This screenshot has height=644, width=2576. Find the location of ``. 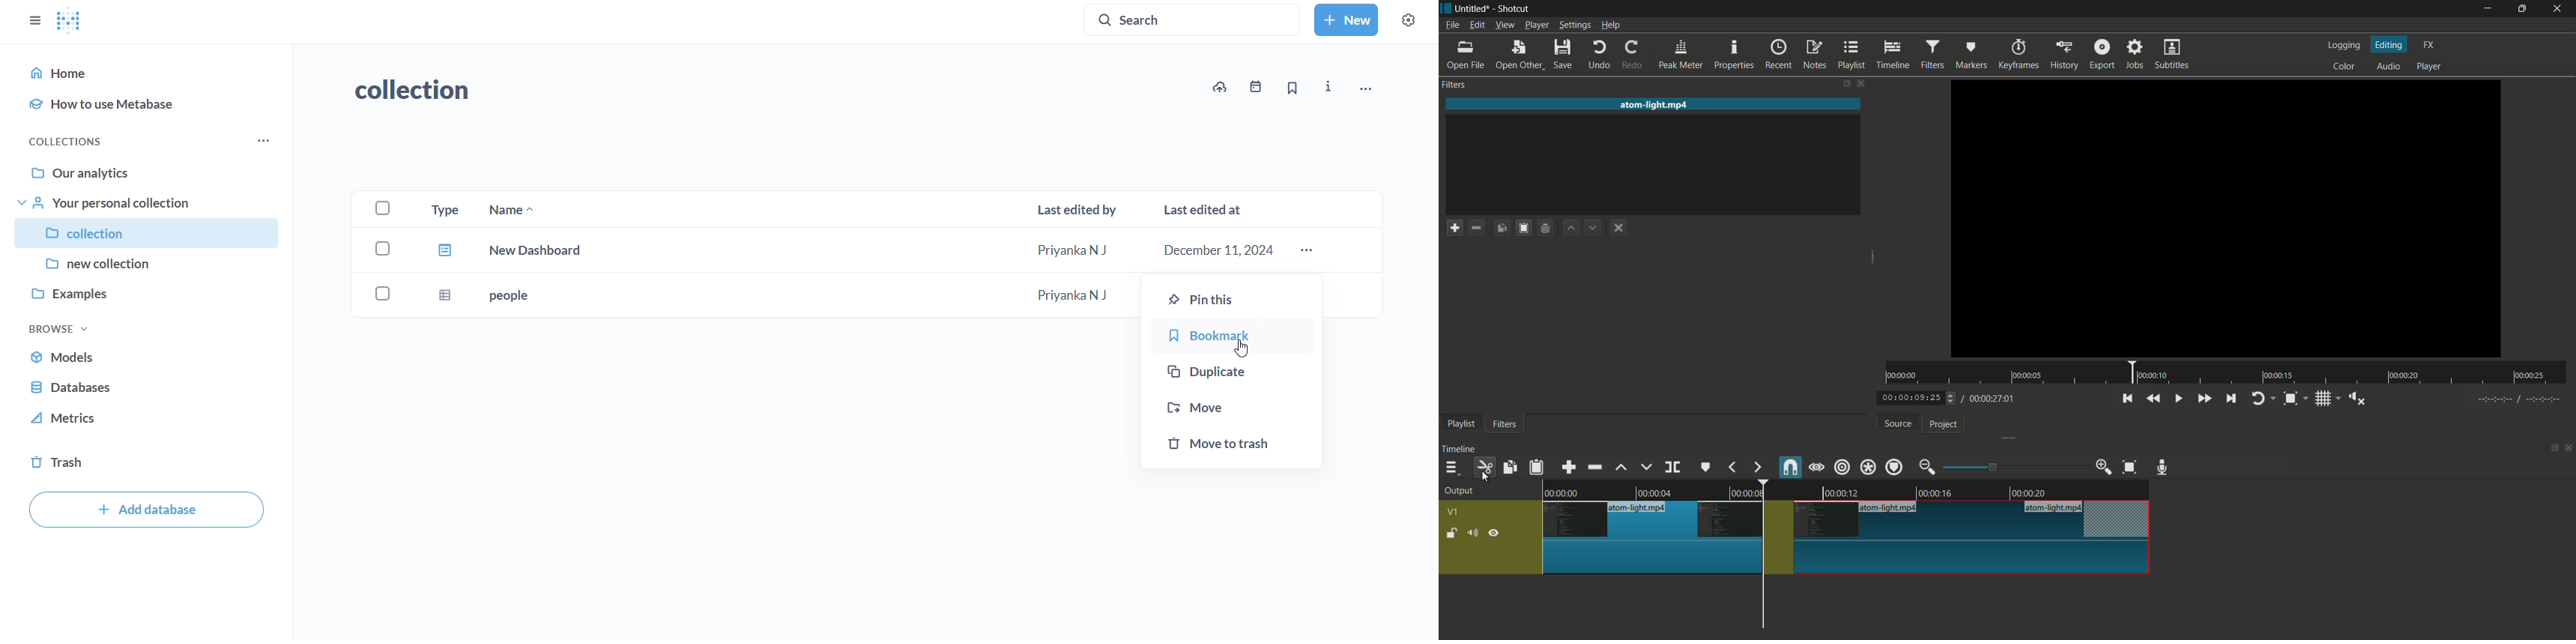

 is located at coordinates (2225, 219).